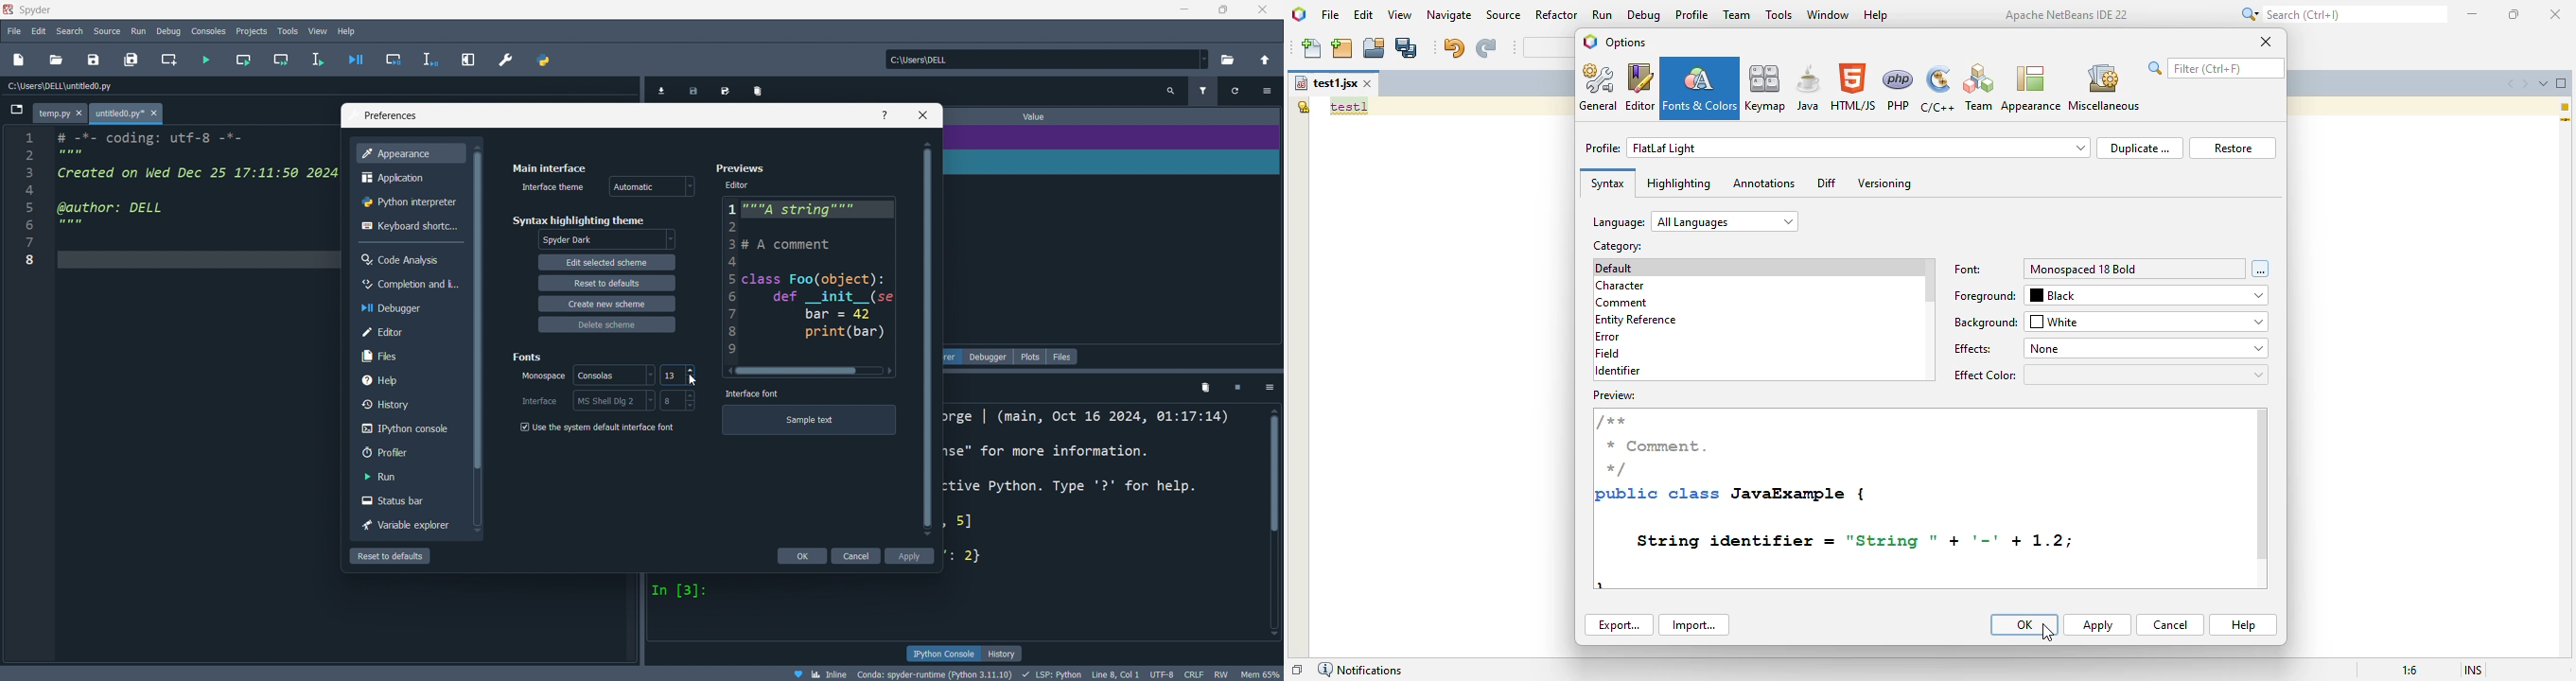 This screenshot has width=2576, height=700. What do you see at coordinates (60, 60) in the screenshot?
I see `open fil` at bounding box center [60, 60].